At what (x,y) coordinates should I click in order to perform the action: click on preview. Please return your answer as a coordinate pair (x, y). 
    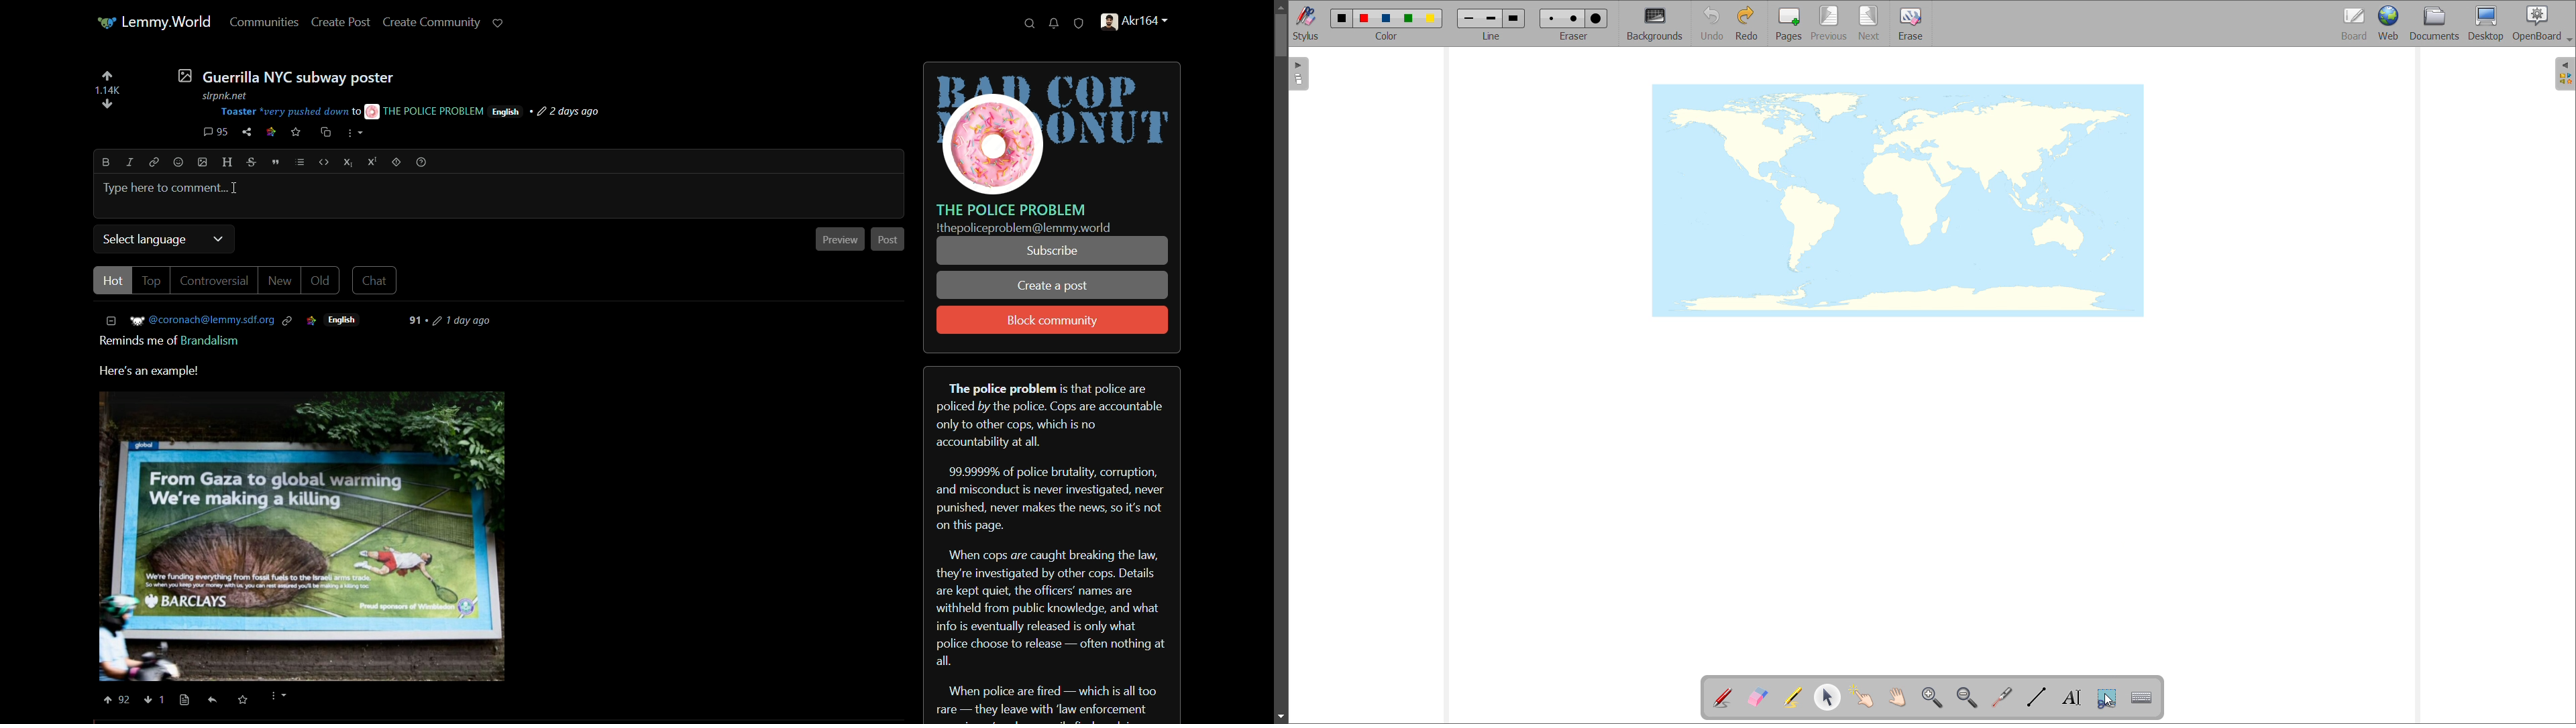
    Looking at the image, I should click on (840, 240).